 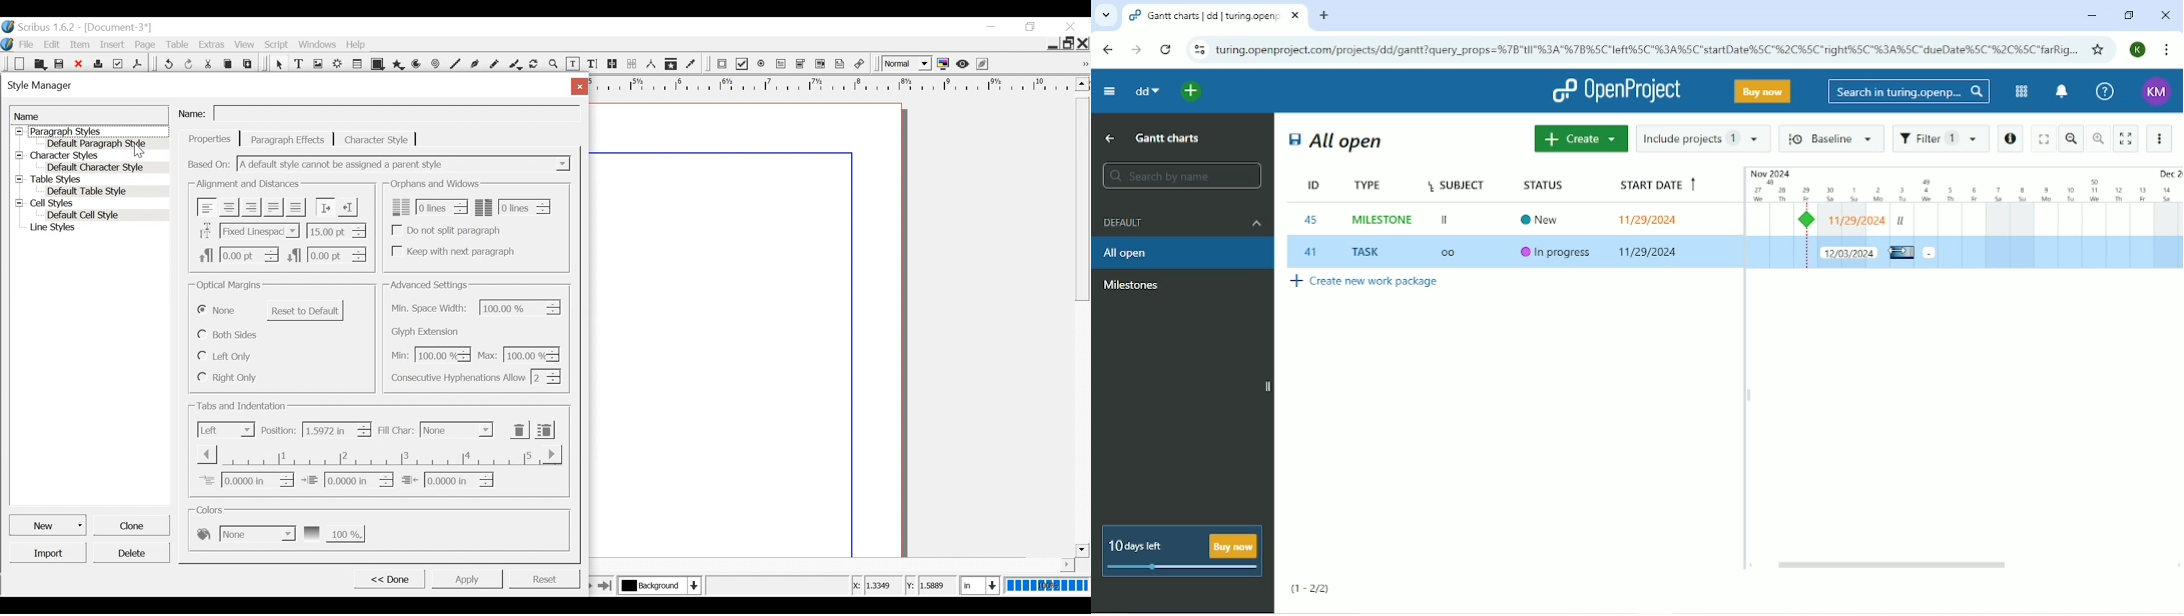 I want to click on Scroll up, so click(x=1081, y=84).